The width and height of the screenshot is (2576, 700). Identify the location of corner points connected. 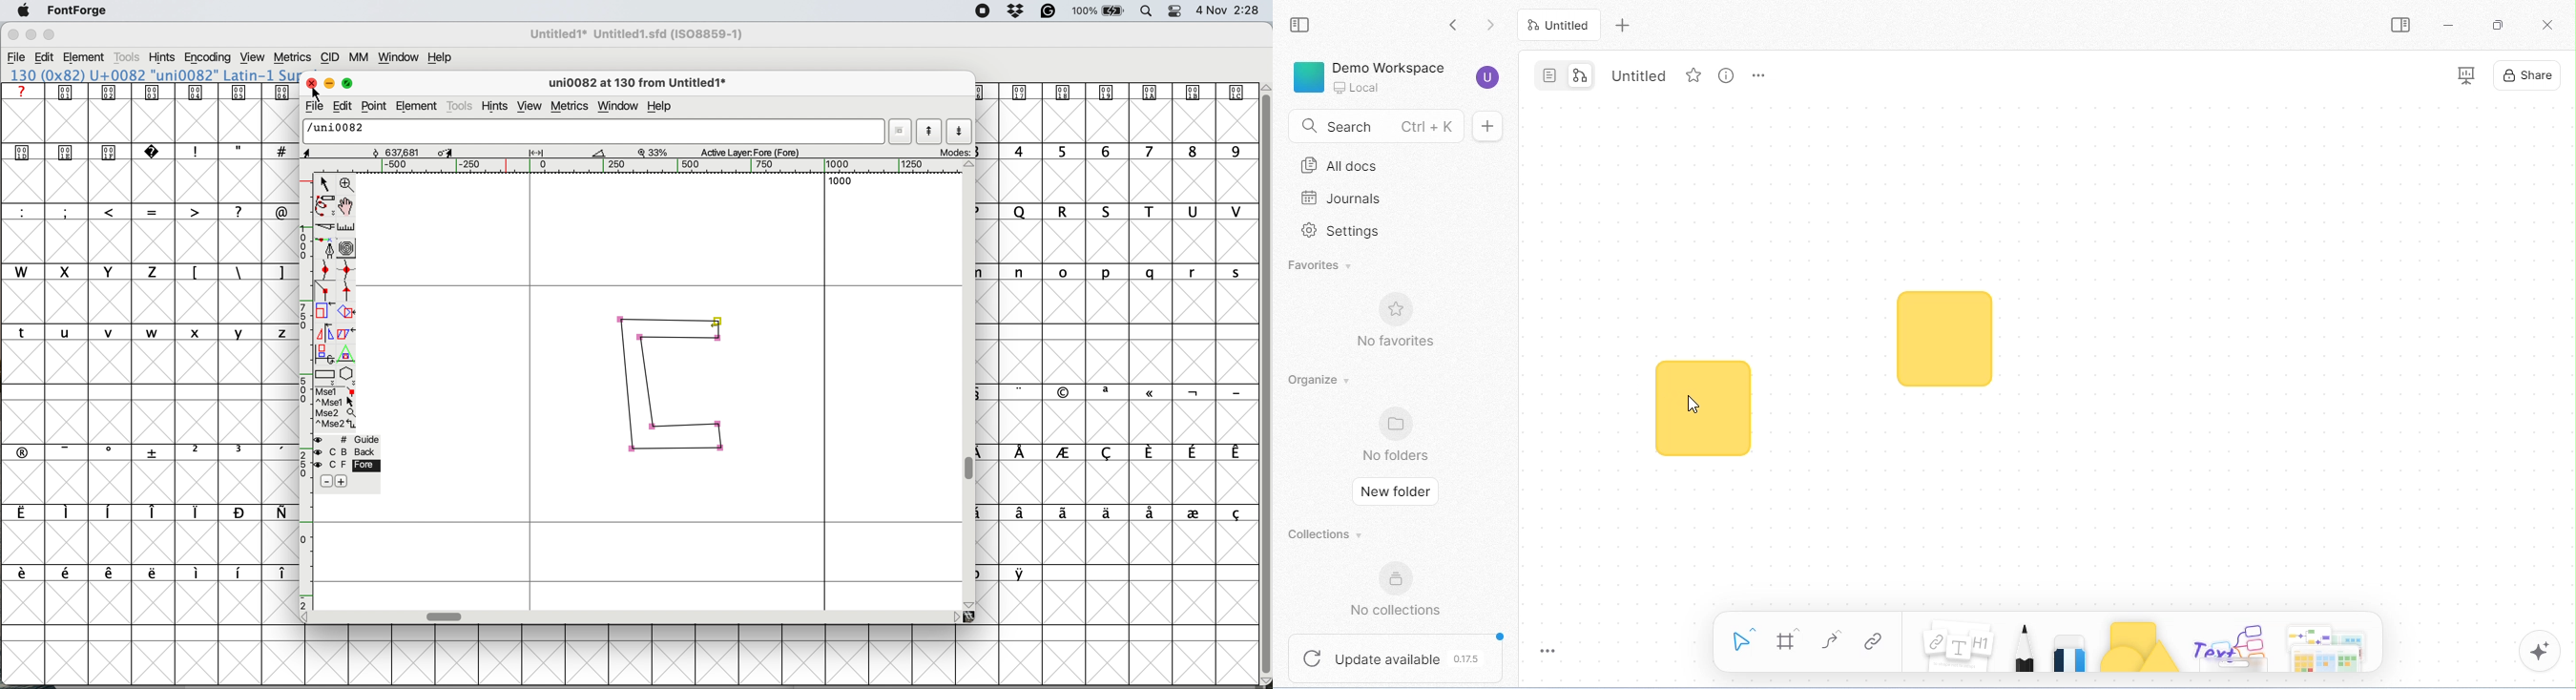
(671, 450).